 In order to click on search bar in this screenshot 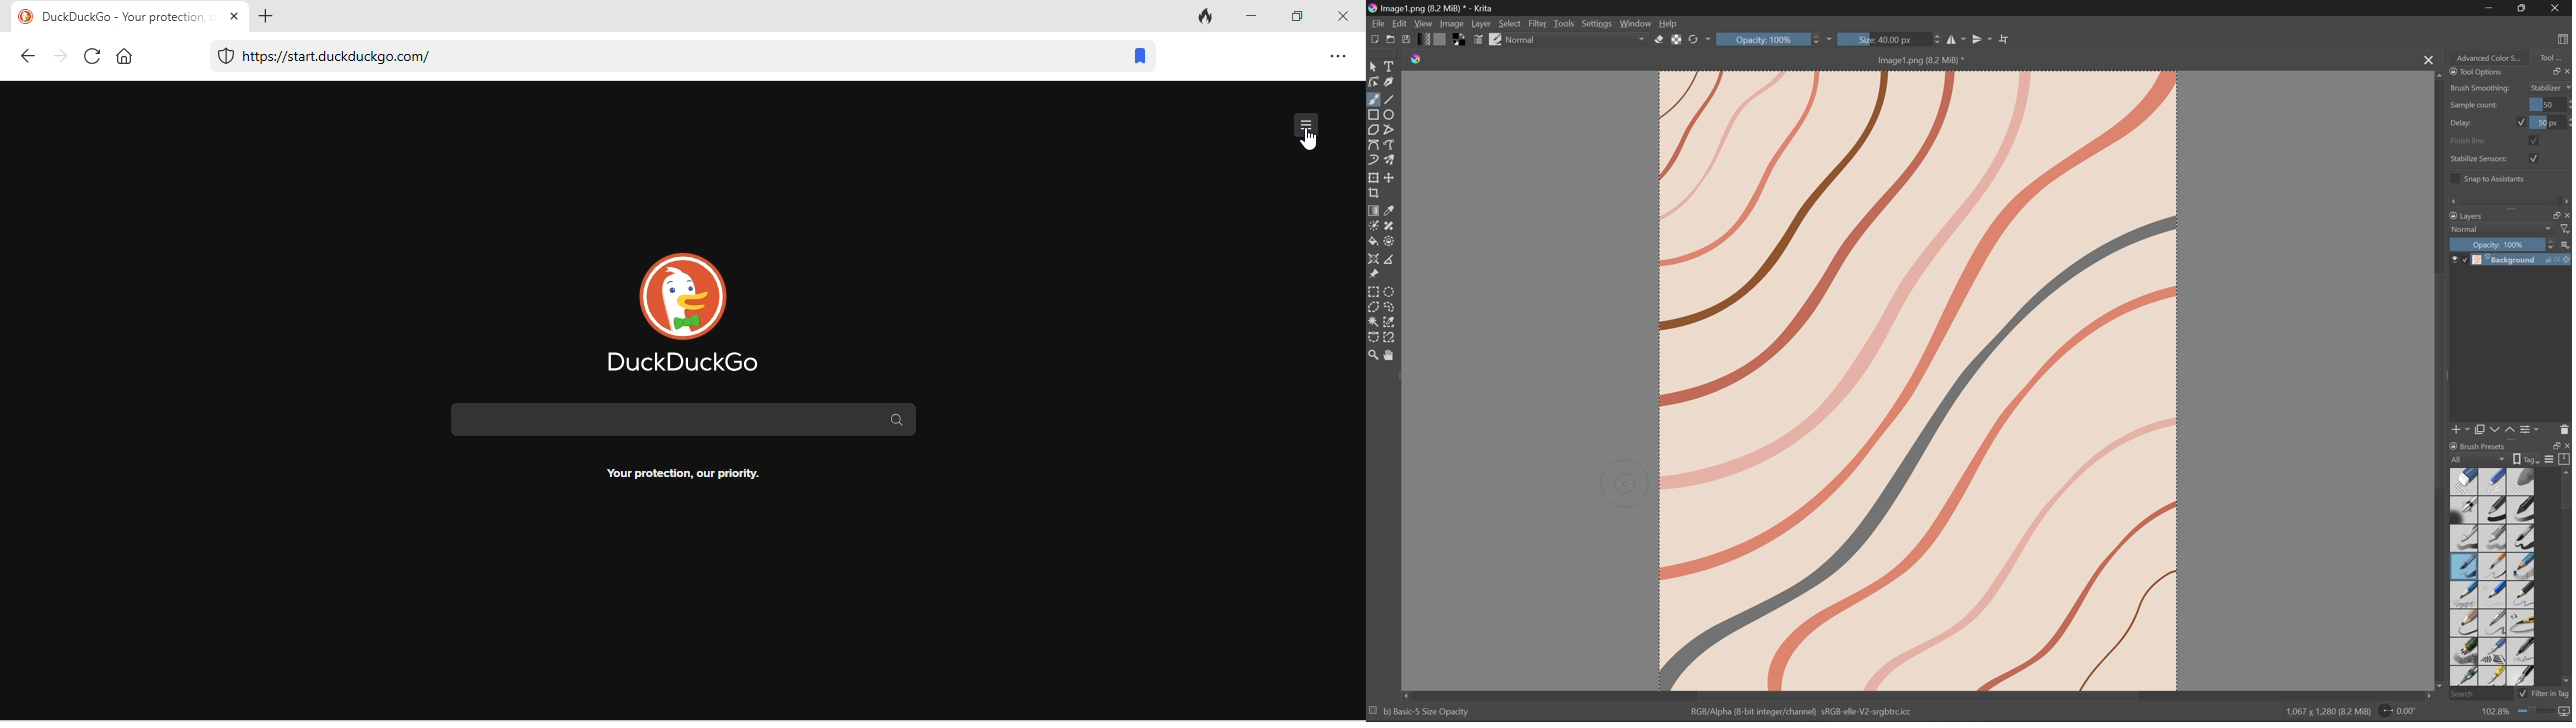, I will do `click(677, 418)`.